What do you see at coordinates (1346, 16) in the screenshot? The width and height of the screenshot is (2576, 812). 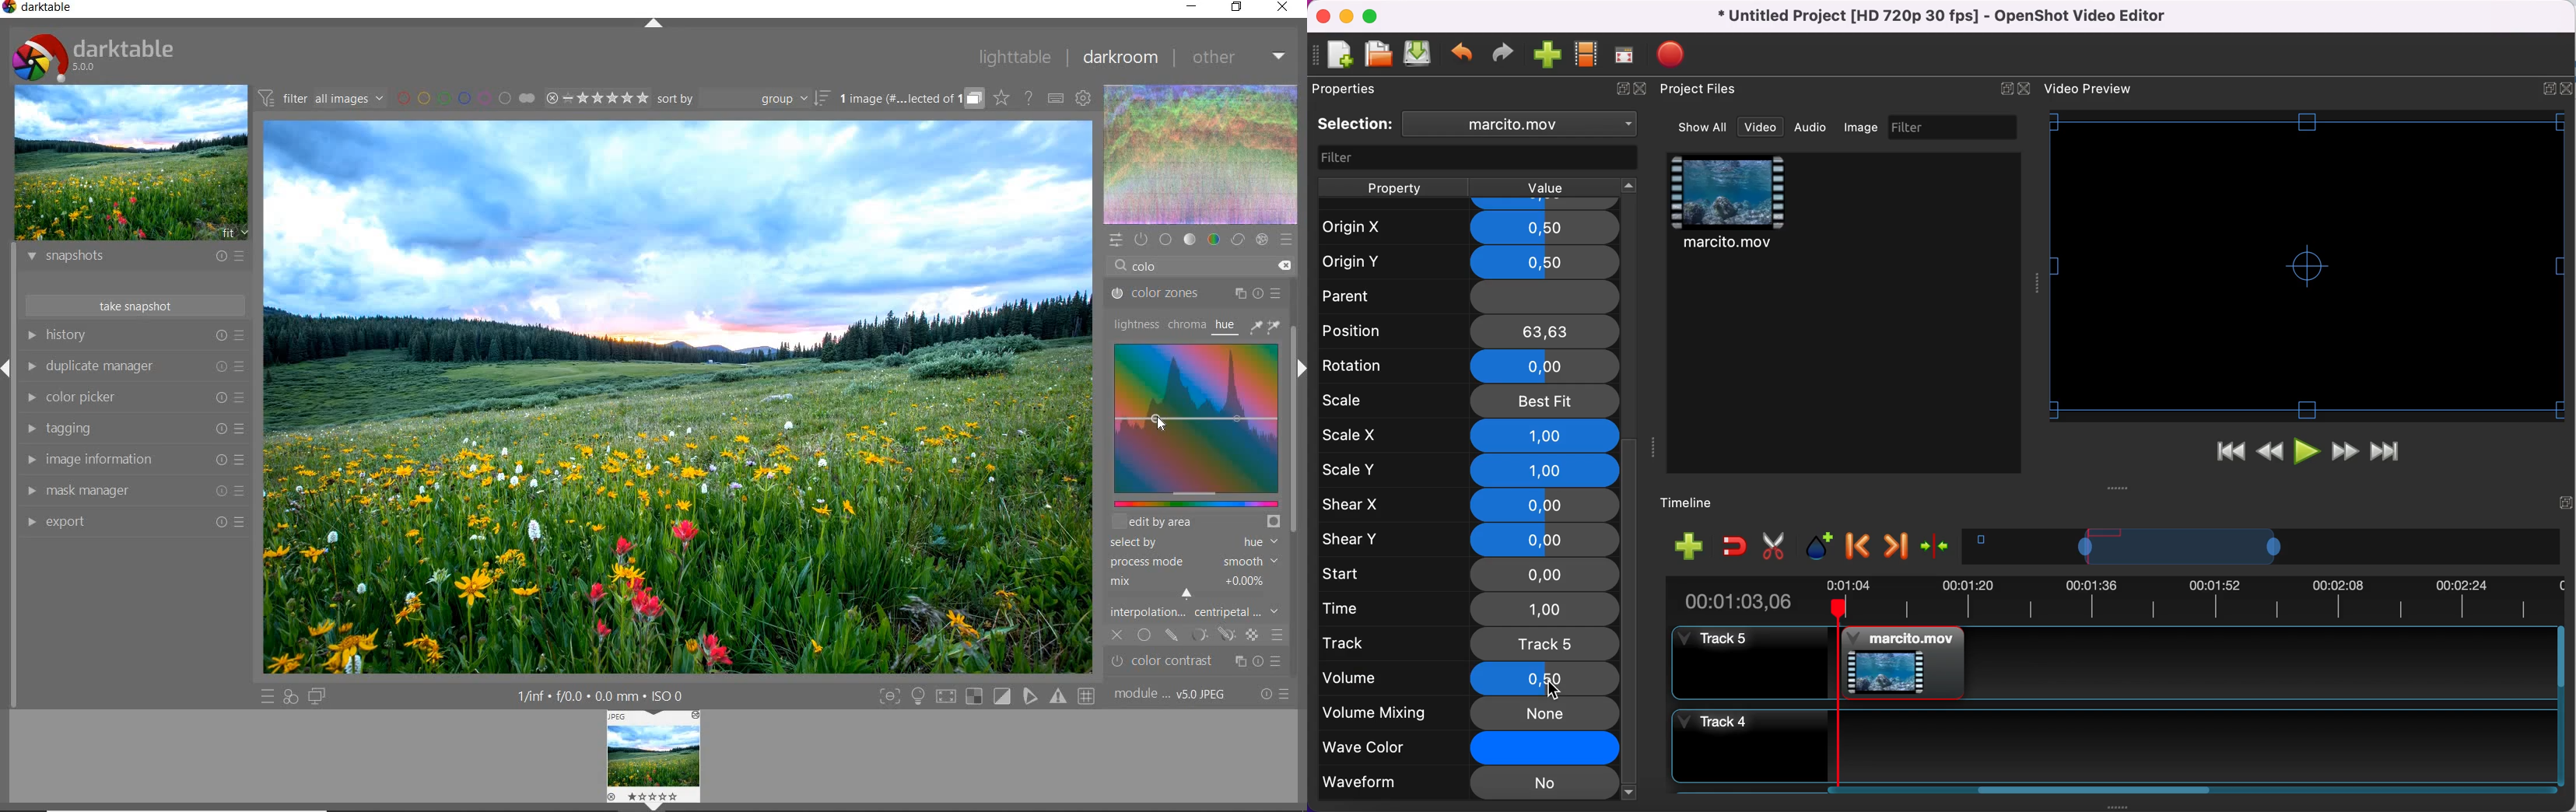 I see `minimize` at bounding box center [1346, 16].